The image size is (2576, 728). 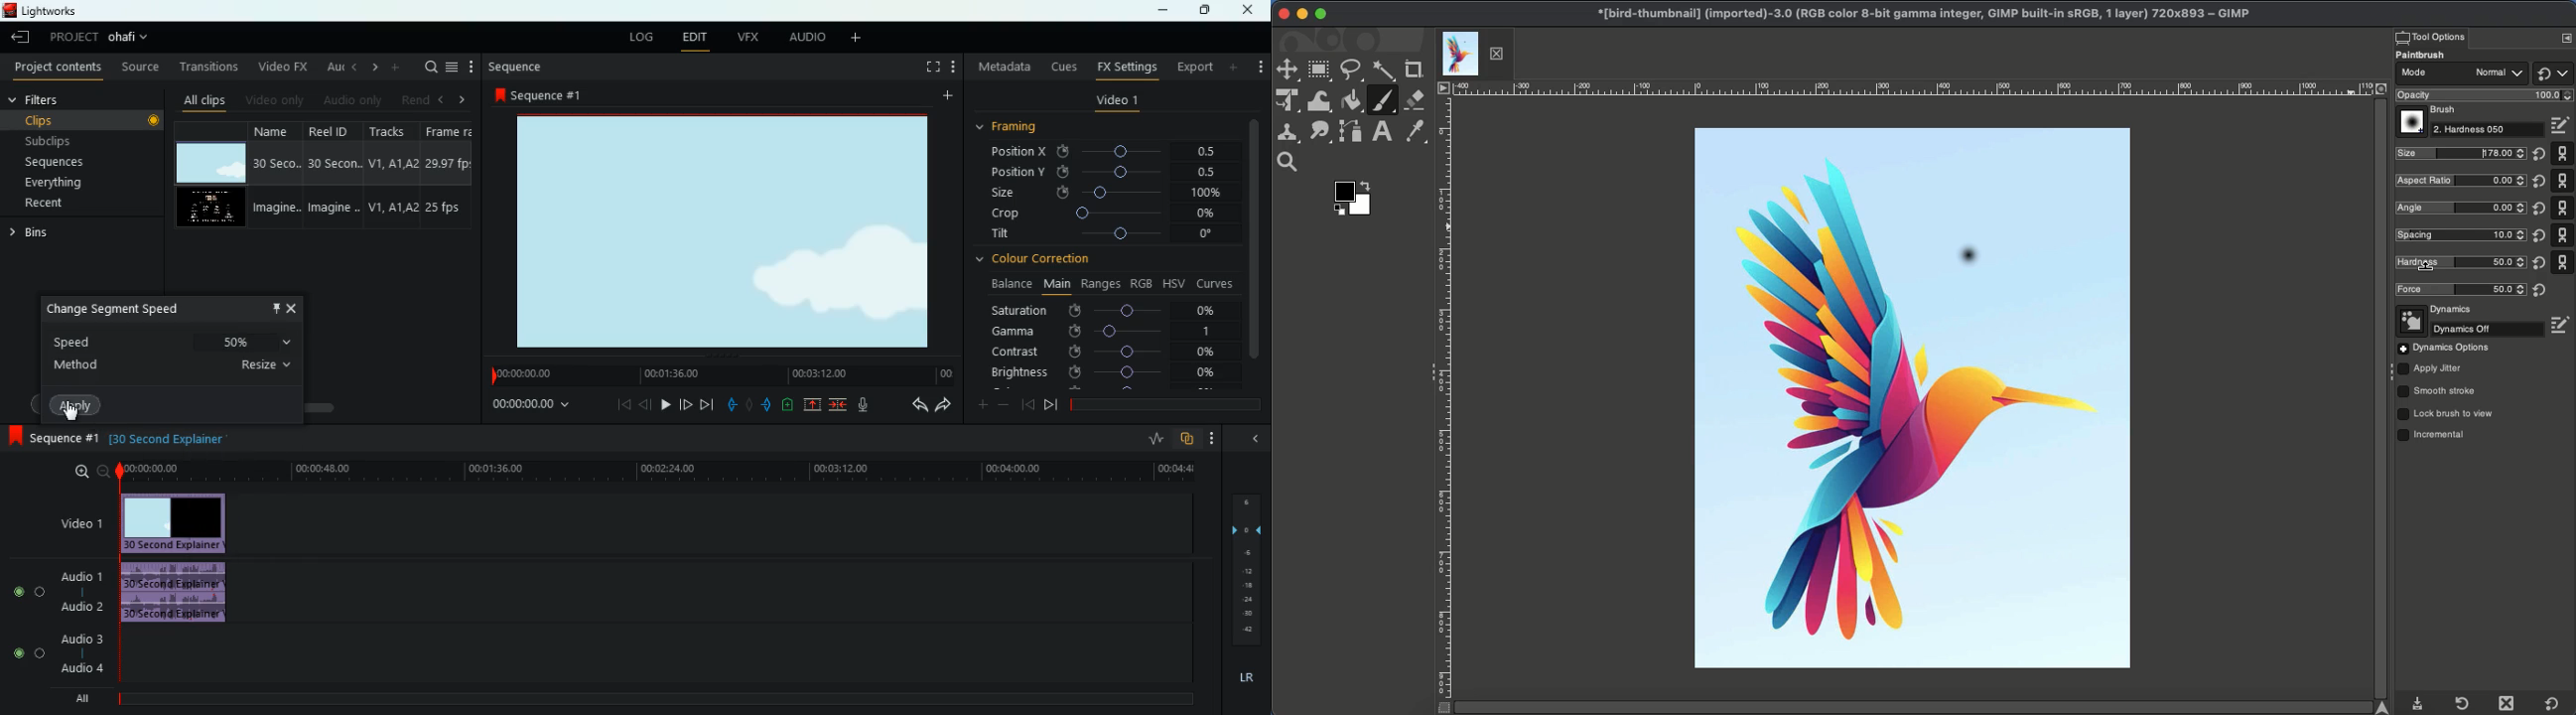 What do you see at coordinates (654, 472) in the screenshot?
I see `time` at bounding box center [654, 472].